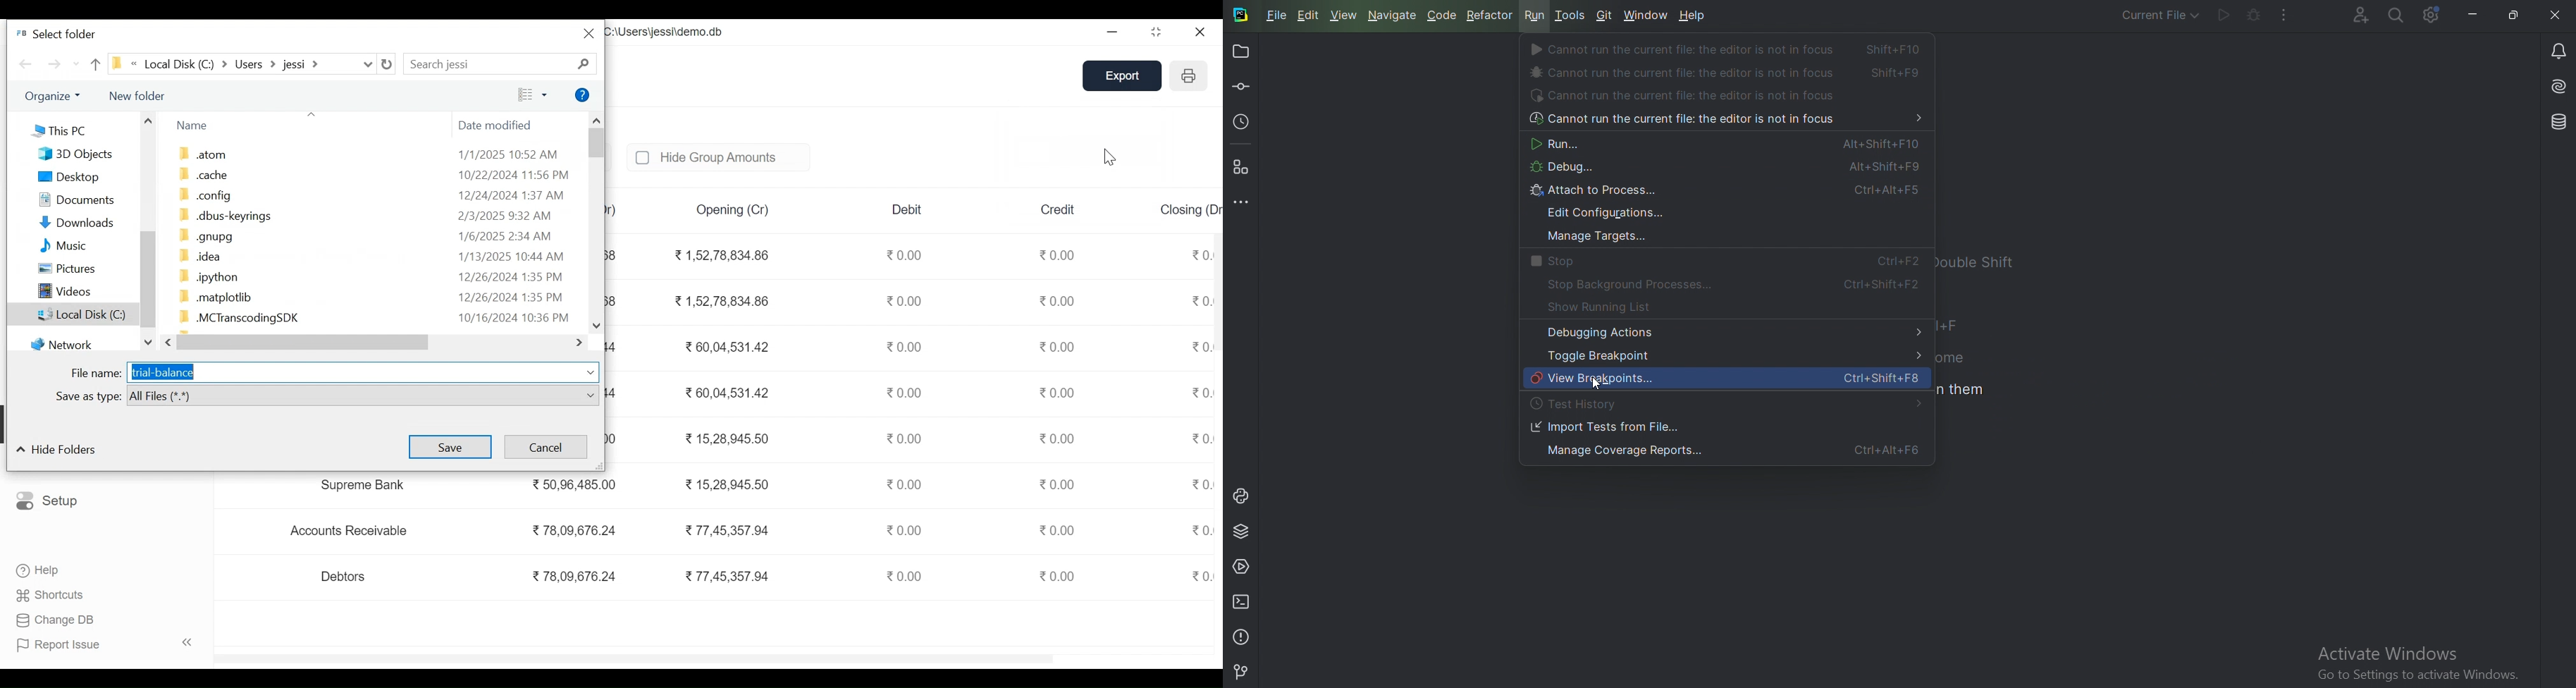 The image size is (2576, 700). What do you see at coordinates (581, 343) in the screenshot?
I see `Scroll right` at bounding box center [581, 343].